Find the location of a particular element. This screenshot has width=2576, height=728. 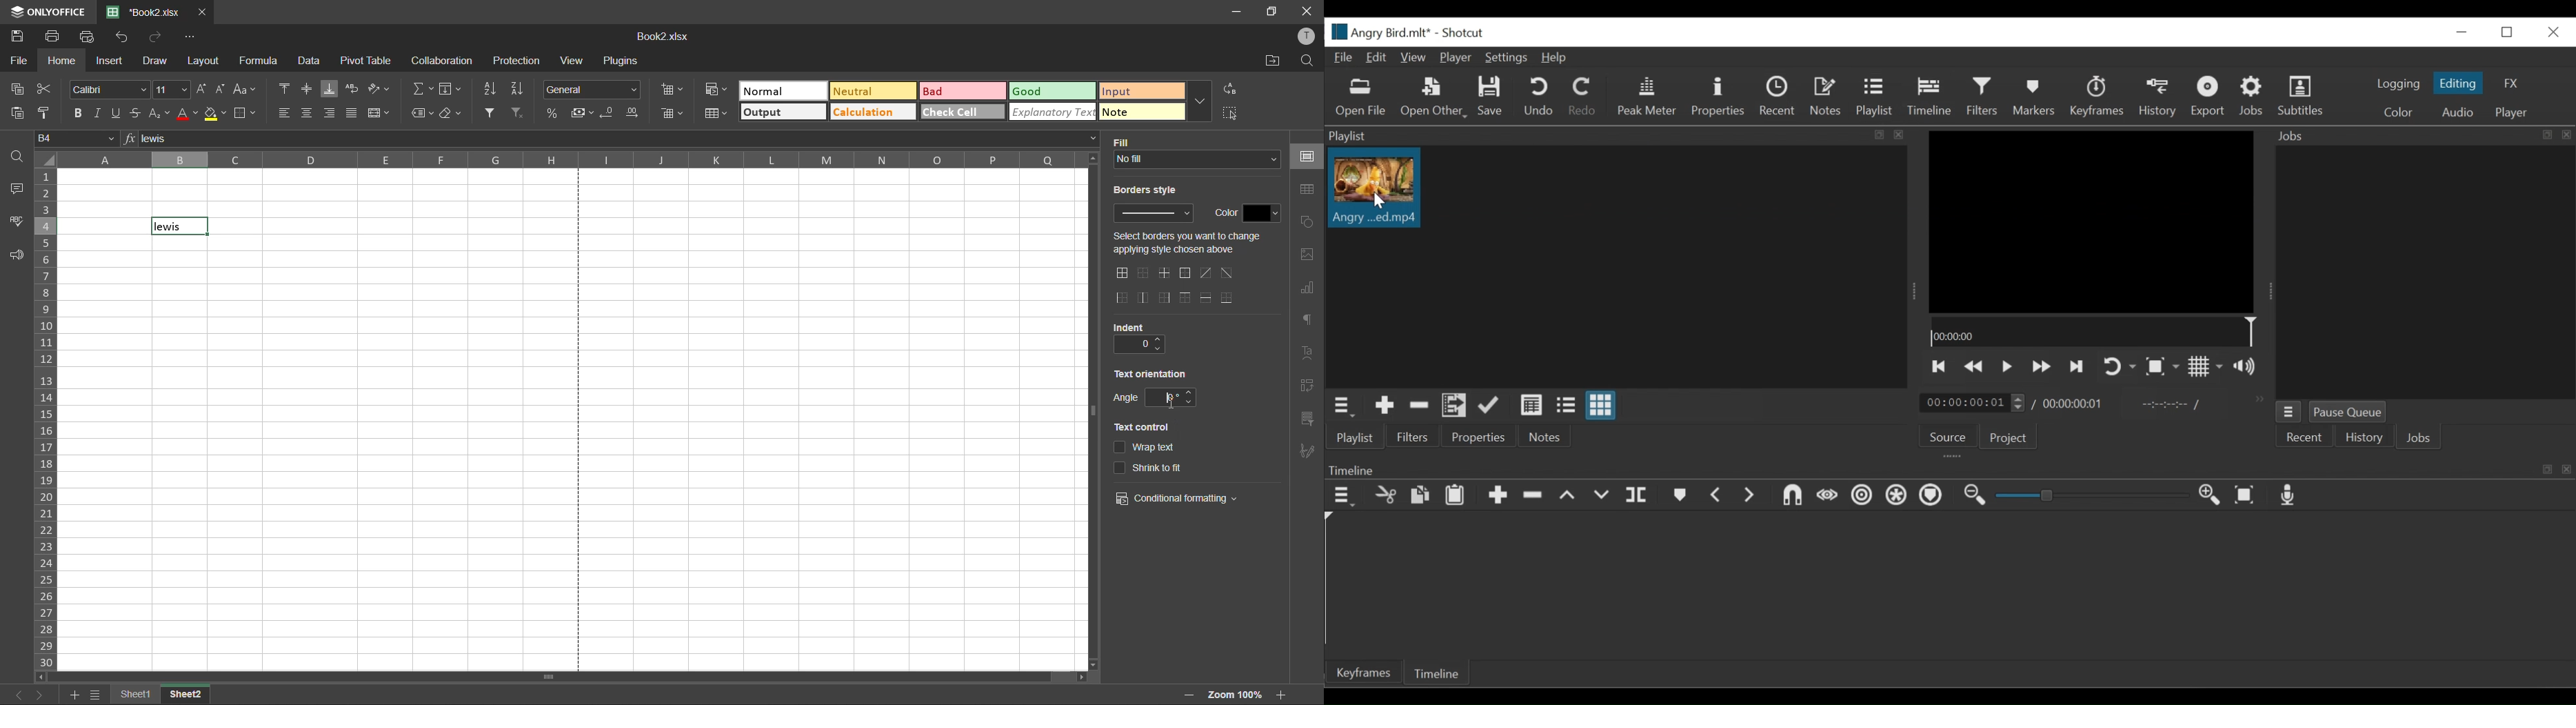

Playlist is located at coordinates (1617, 136).